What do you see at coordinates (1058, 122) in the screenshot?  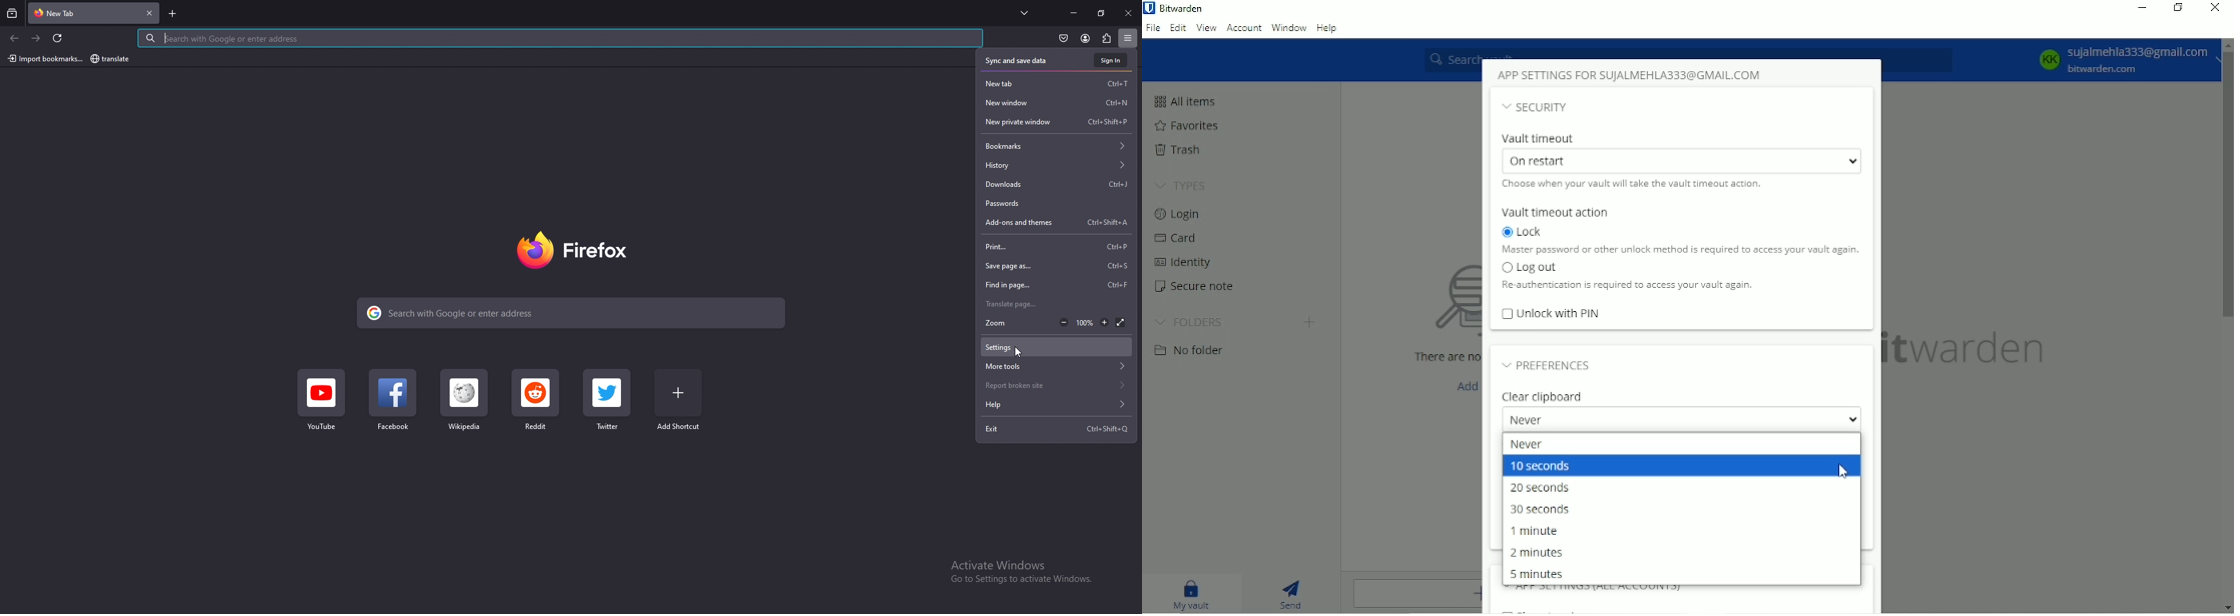 I see `new private window` at bounding box center [1058, 122].